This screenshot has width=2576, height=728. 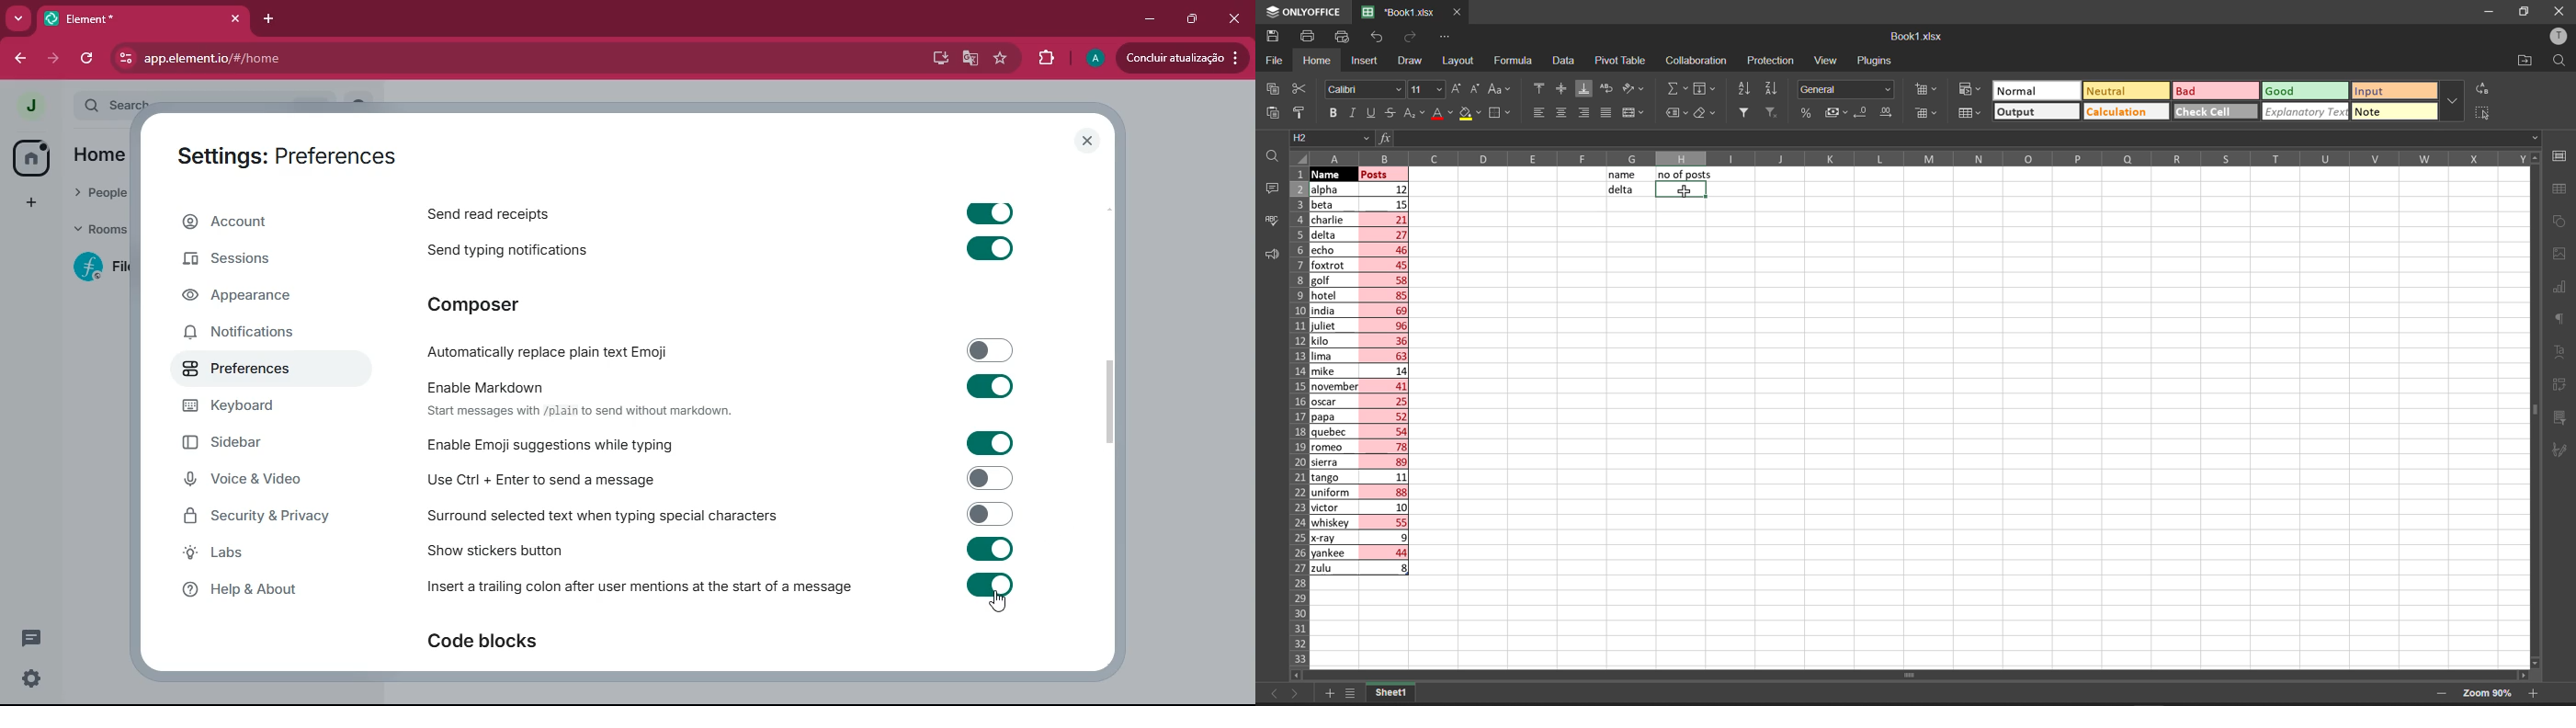 I want to click on composer, so click(x=489, y=304).